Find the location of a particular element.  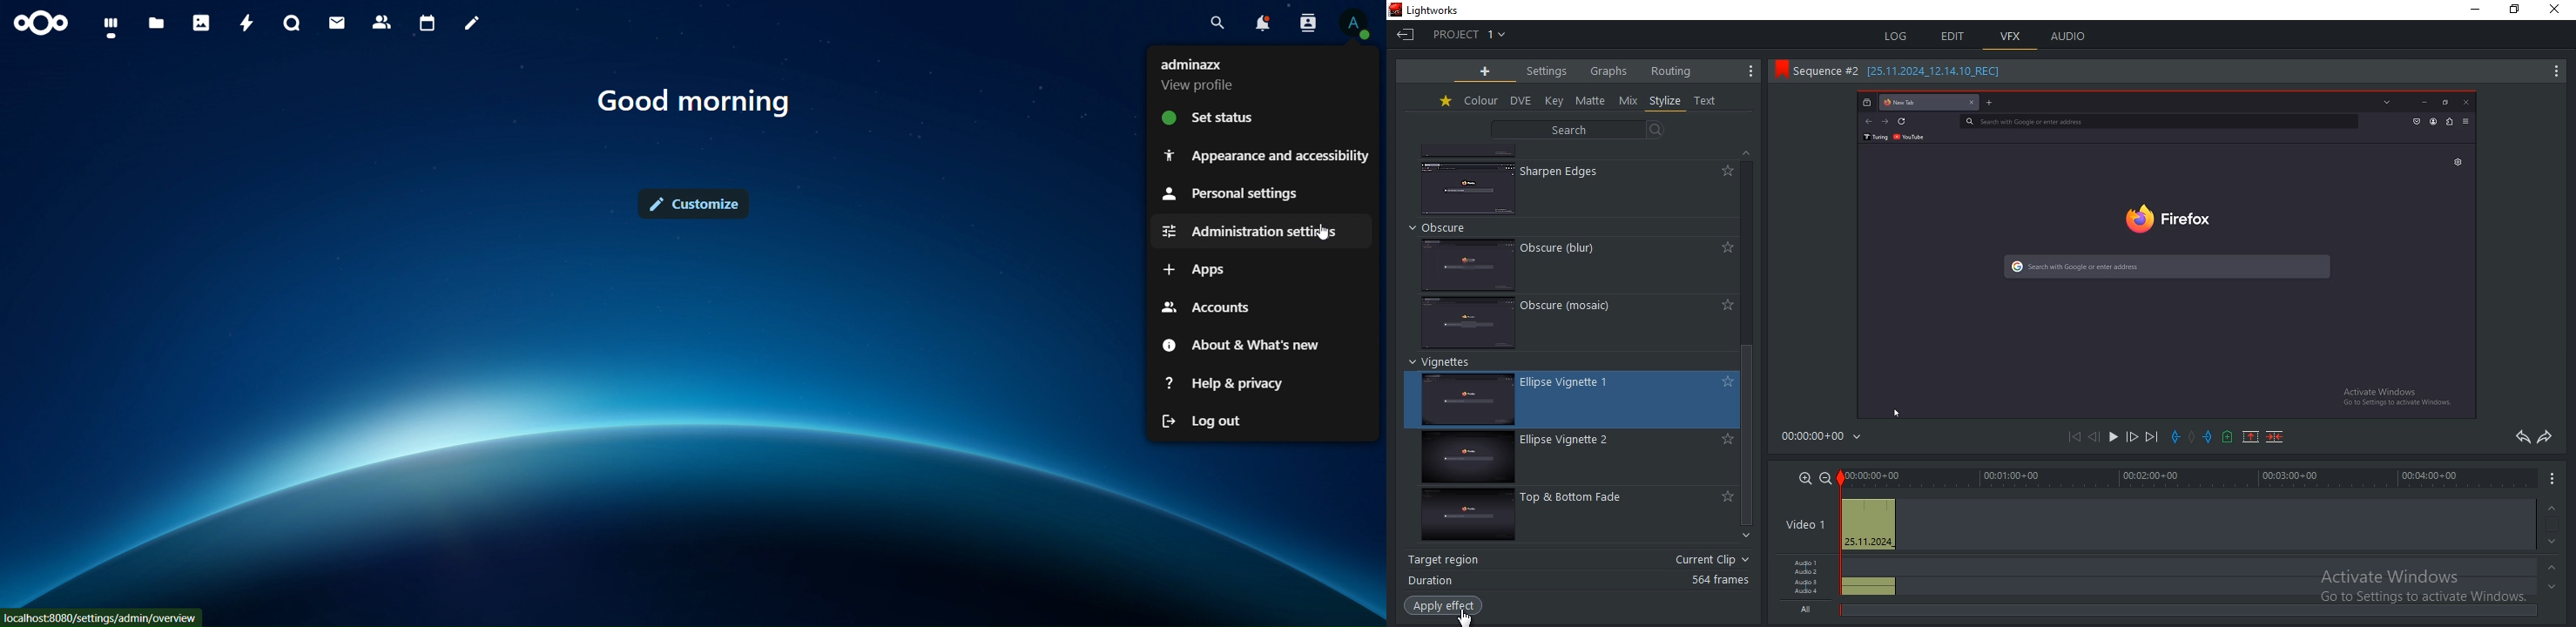

contacts is located at coordinates (382, 23).